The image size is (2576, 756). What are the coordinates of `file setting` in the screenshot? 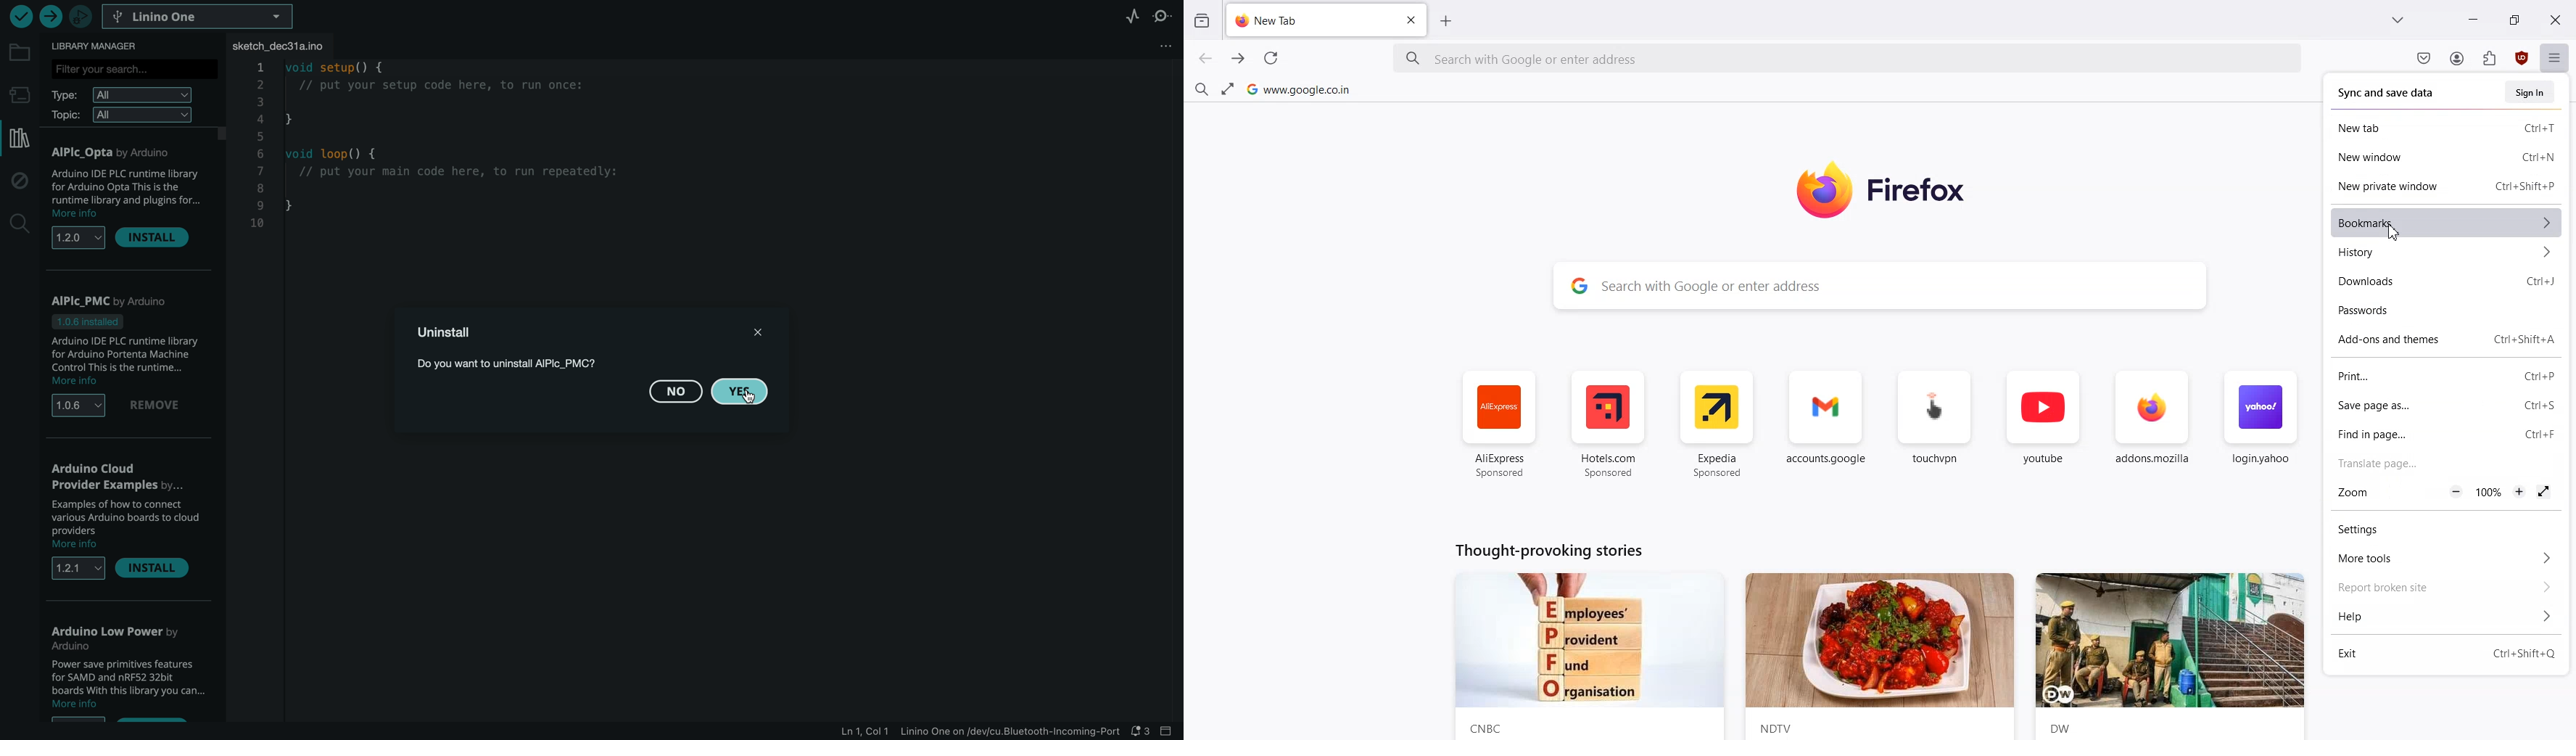 It's located at (1160, 49).